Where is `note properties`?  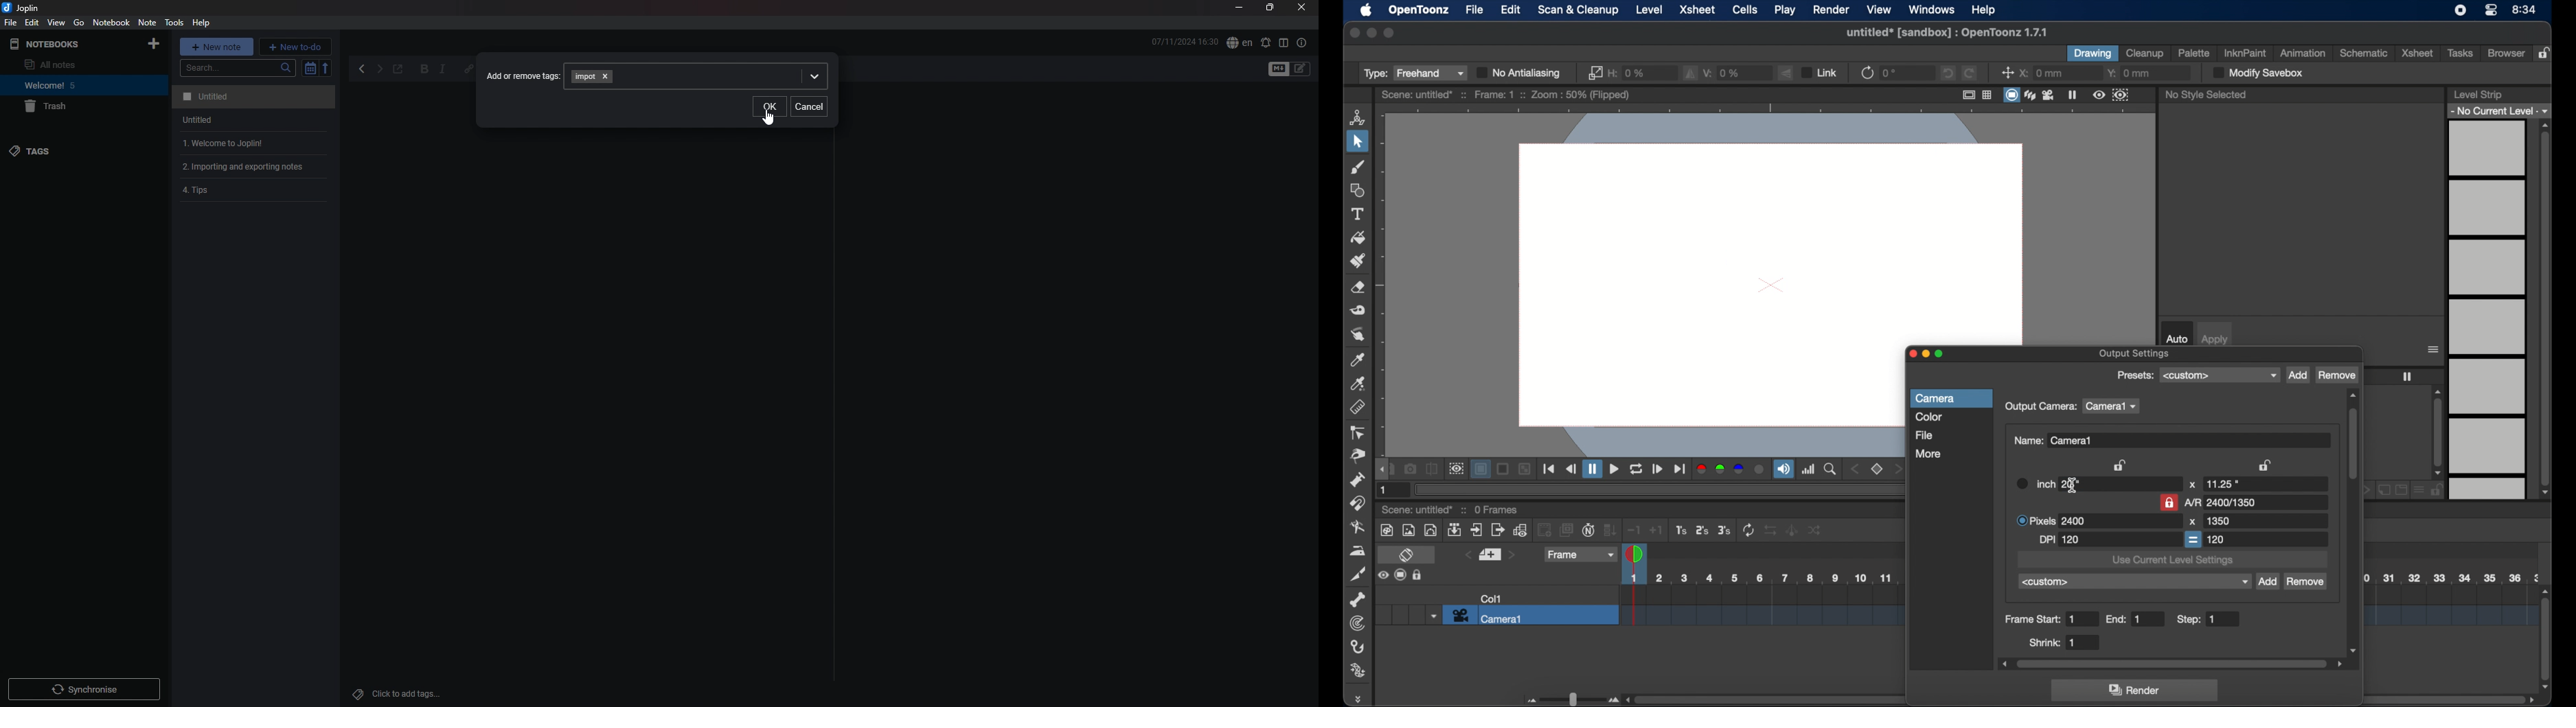 note properties is located at coordinates (1301, 43).